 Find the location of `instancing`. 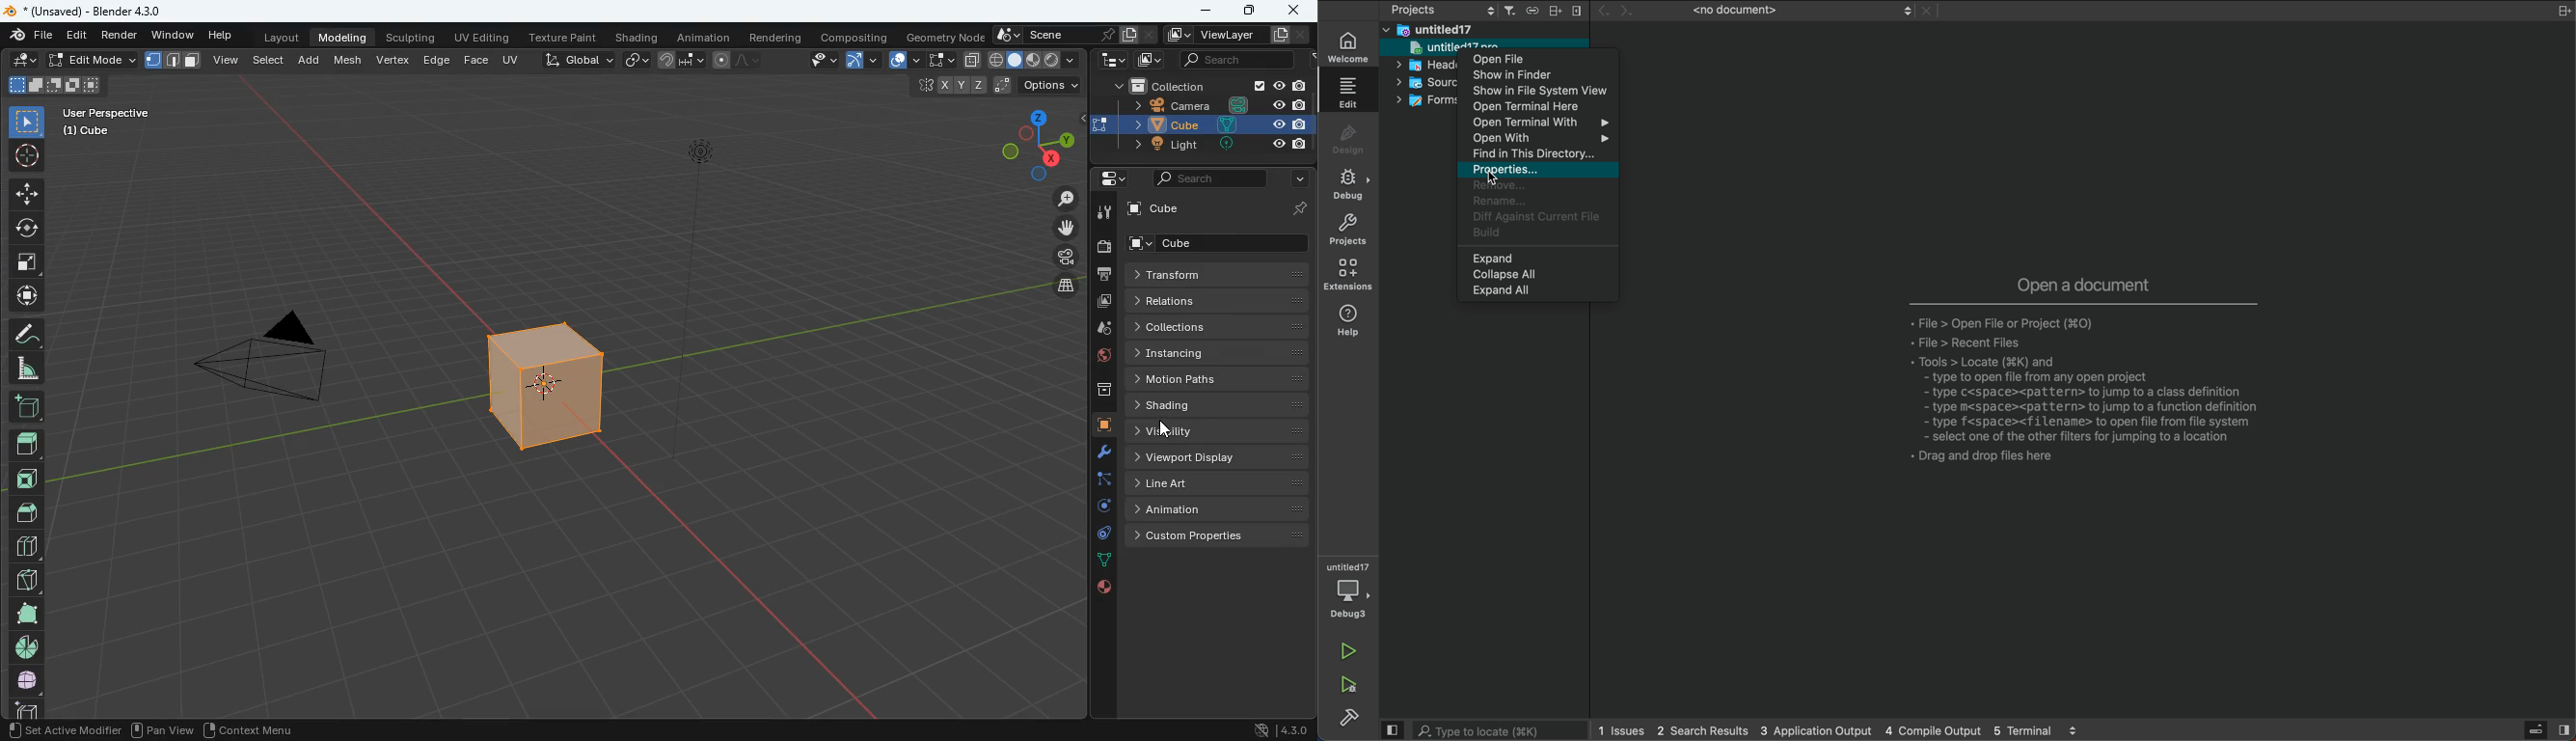

instancing is located at coordinates (1212, 353).